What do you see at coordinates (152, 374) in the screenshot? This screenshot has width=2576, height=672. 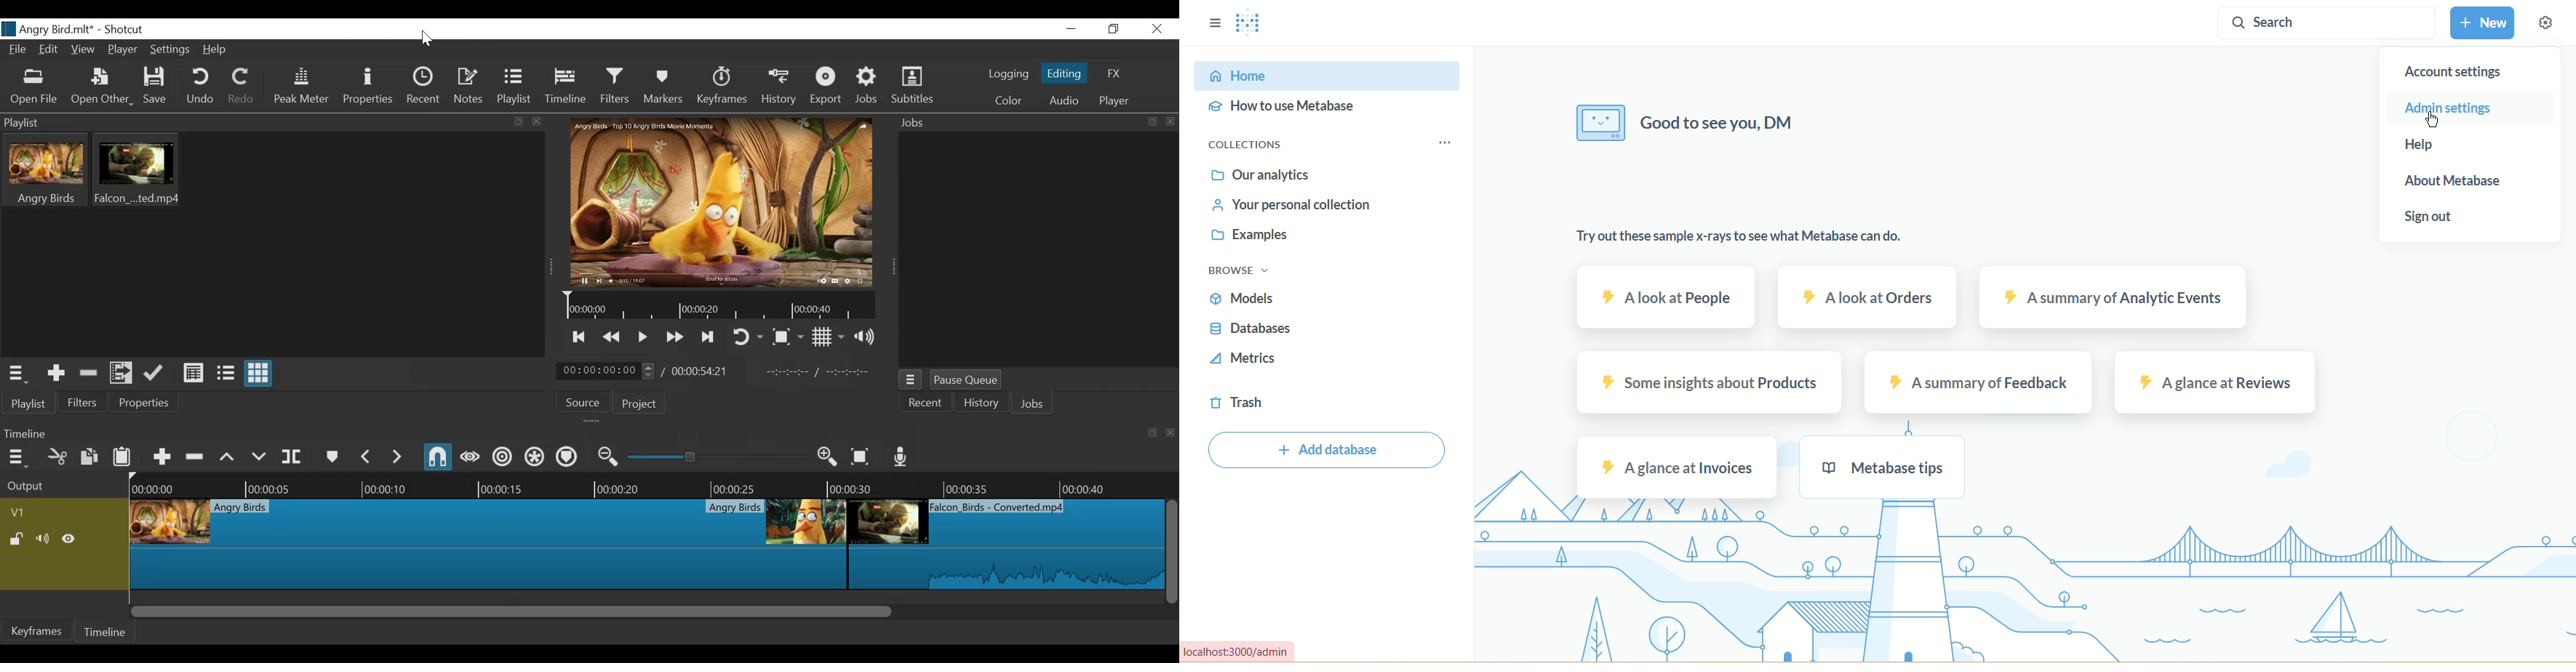 I see `Update` at bounding box center [152, 374].